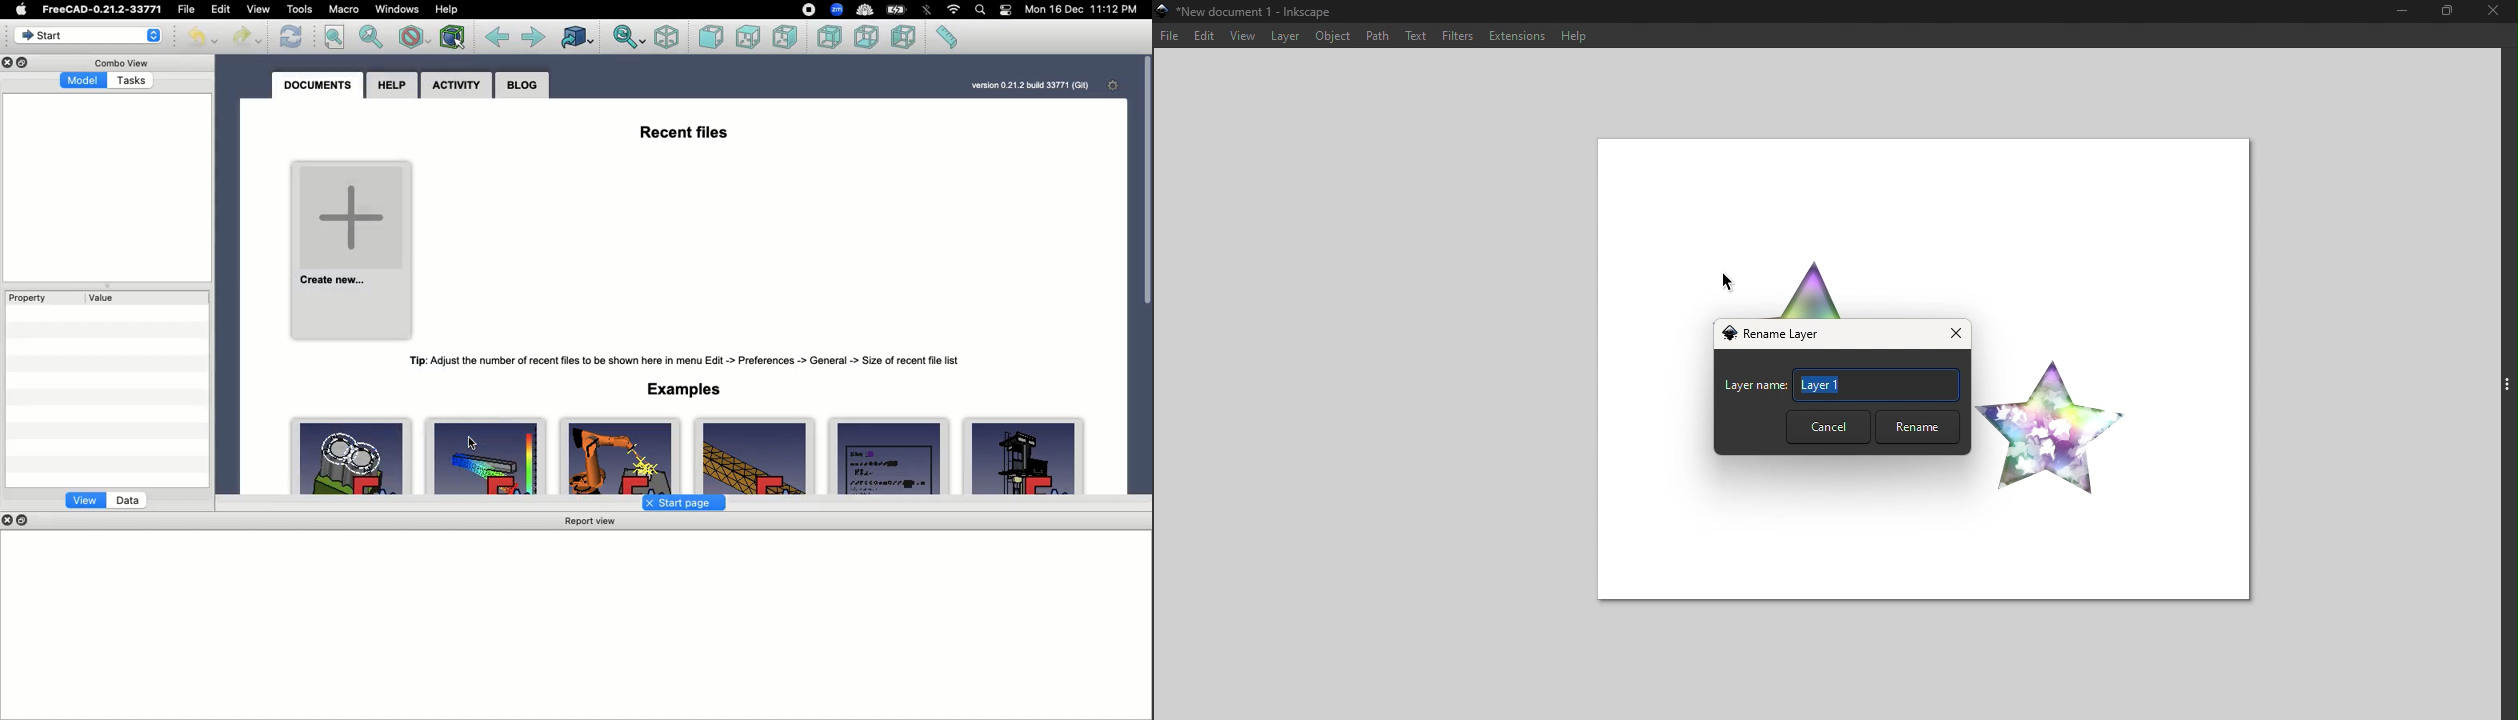 This screenshot has height=728, width=2520. What do you see at coordinates (335, 36) in the screenshot?
I see `Fit all` at bounding box center [335, 36].